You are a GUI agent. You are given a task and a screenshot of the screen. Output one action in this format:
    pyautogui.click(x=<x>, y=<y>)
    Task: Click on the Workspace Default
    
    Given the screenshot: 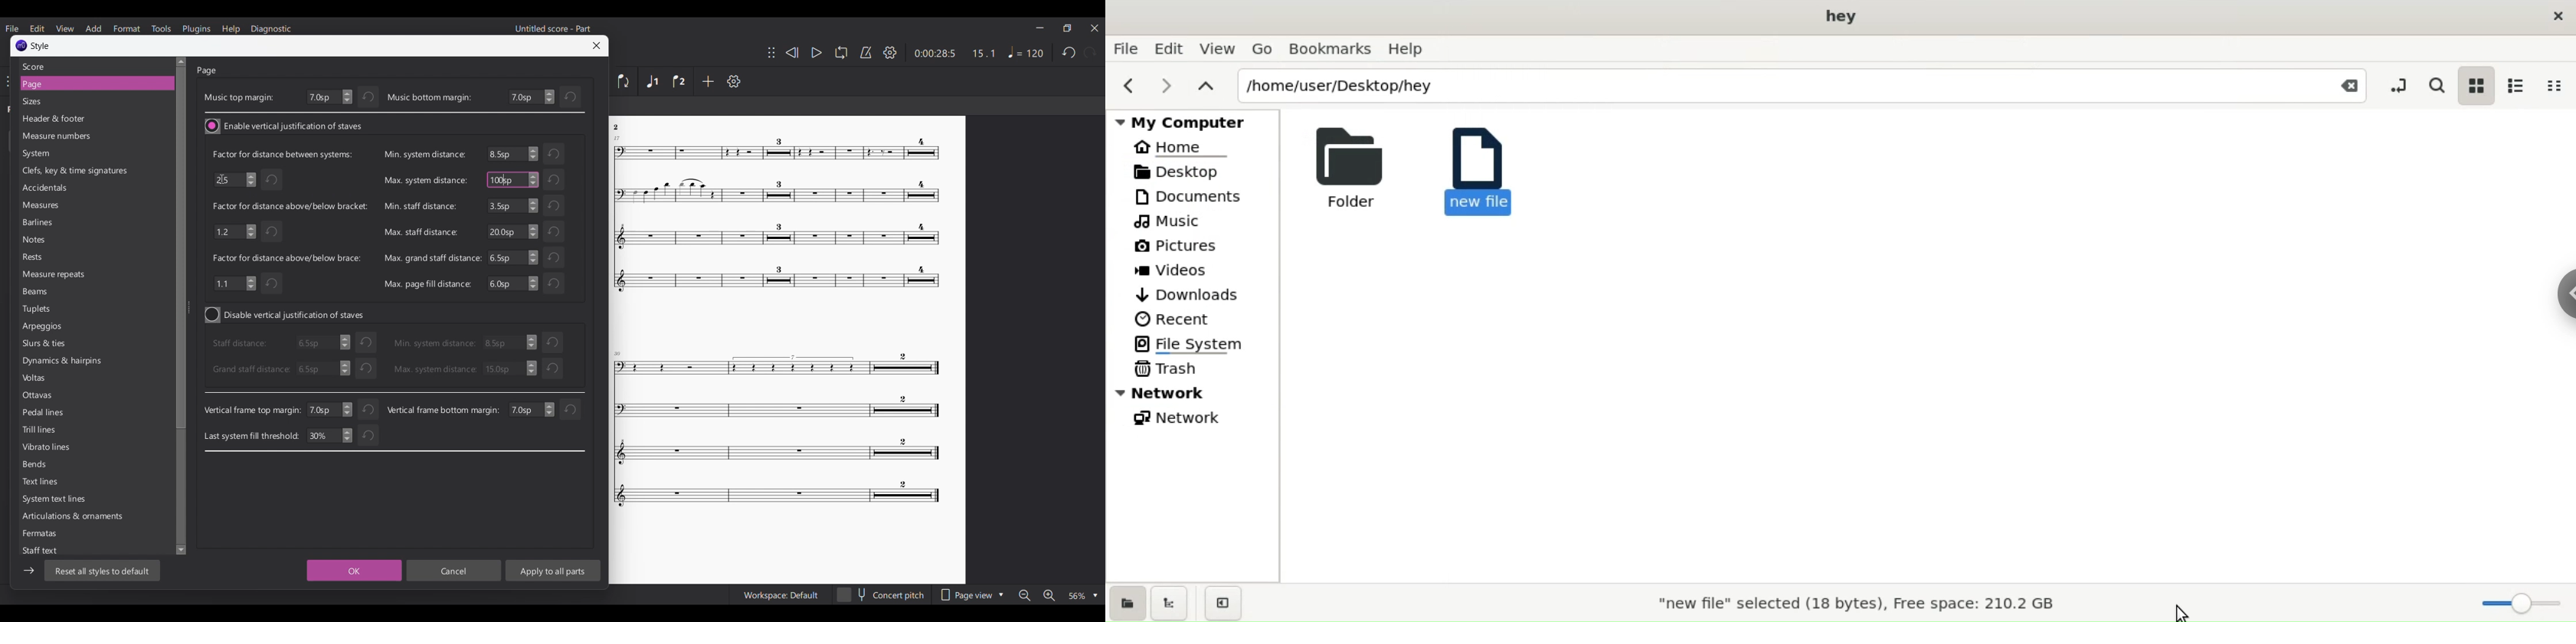 What is the action you would take?
    pyautogui.click(x=781, y=596)
    